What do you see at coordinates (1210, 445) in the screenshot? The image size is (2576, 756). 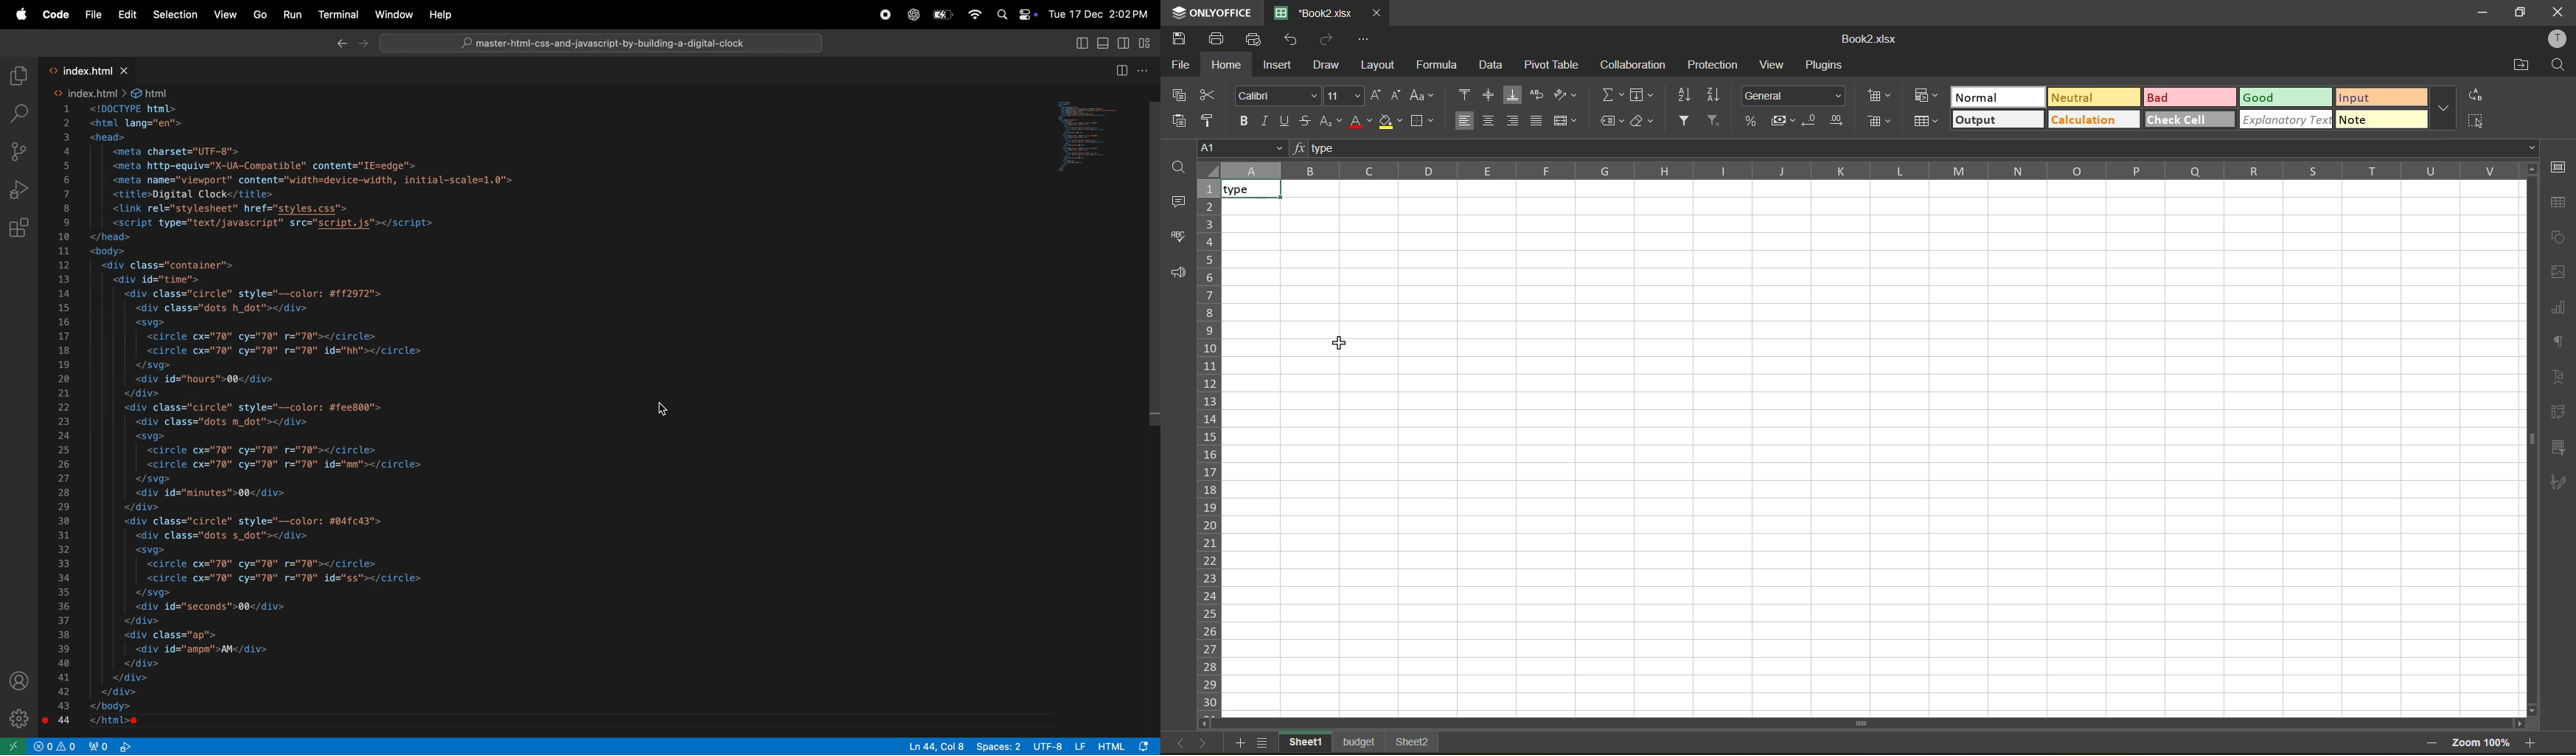 I see `row numbers` at bounding box center [1210, 445].